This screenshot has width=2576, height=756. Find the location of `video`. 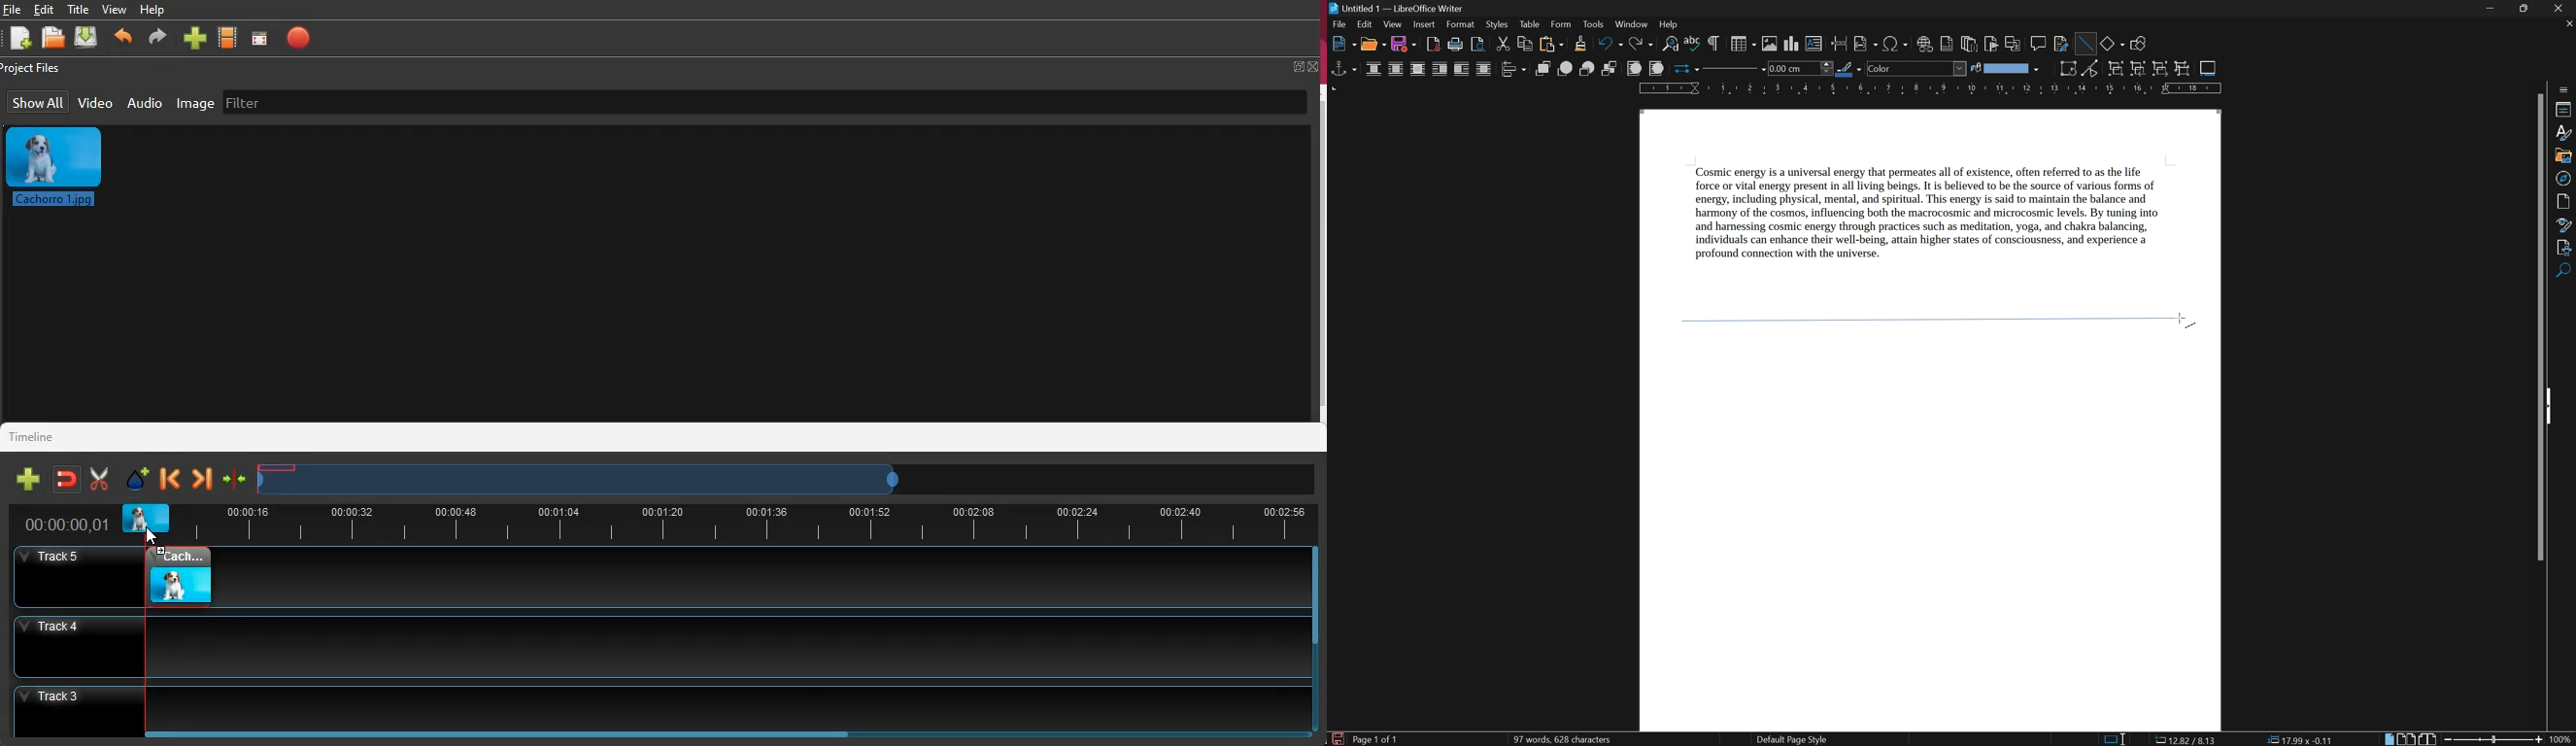

video is located at coordinates (147, 519).